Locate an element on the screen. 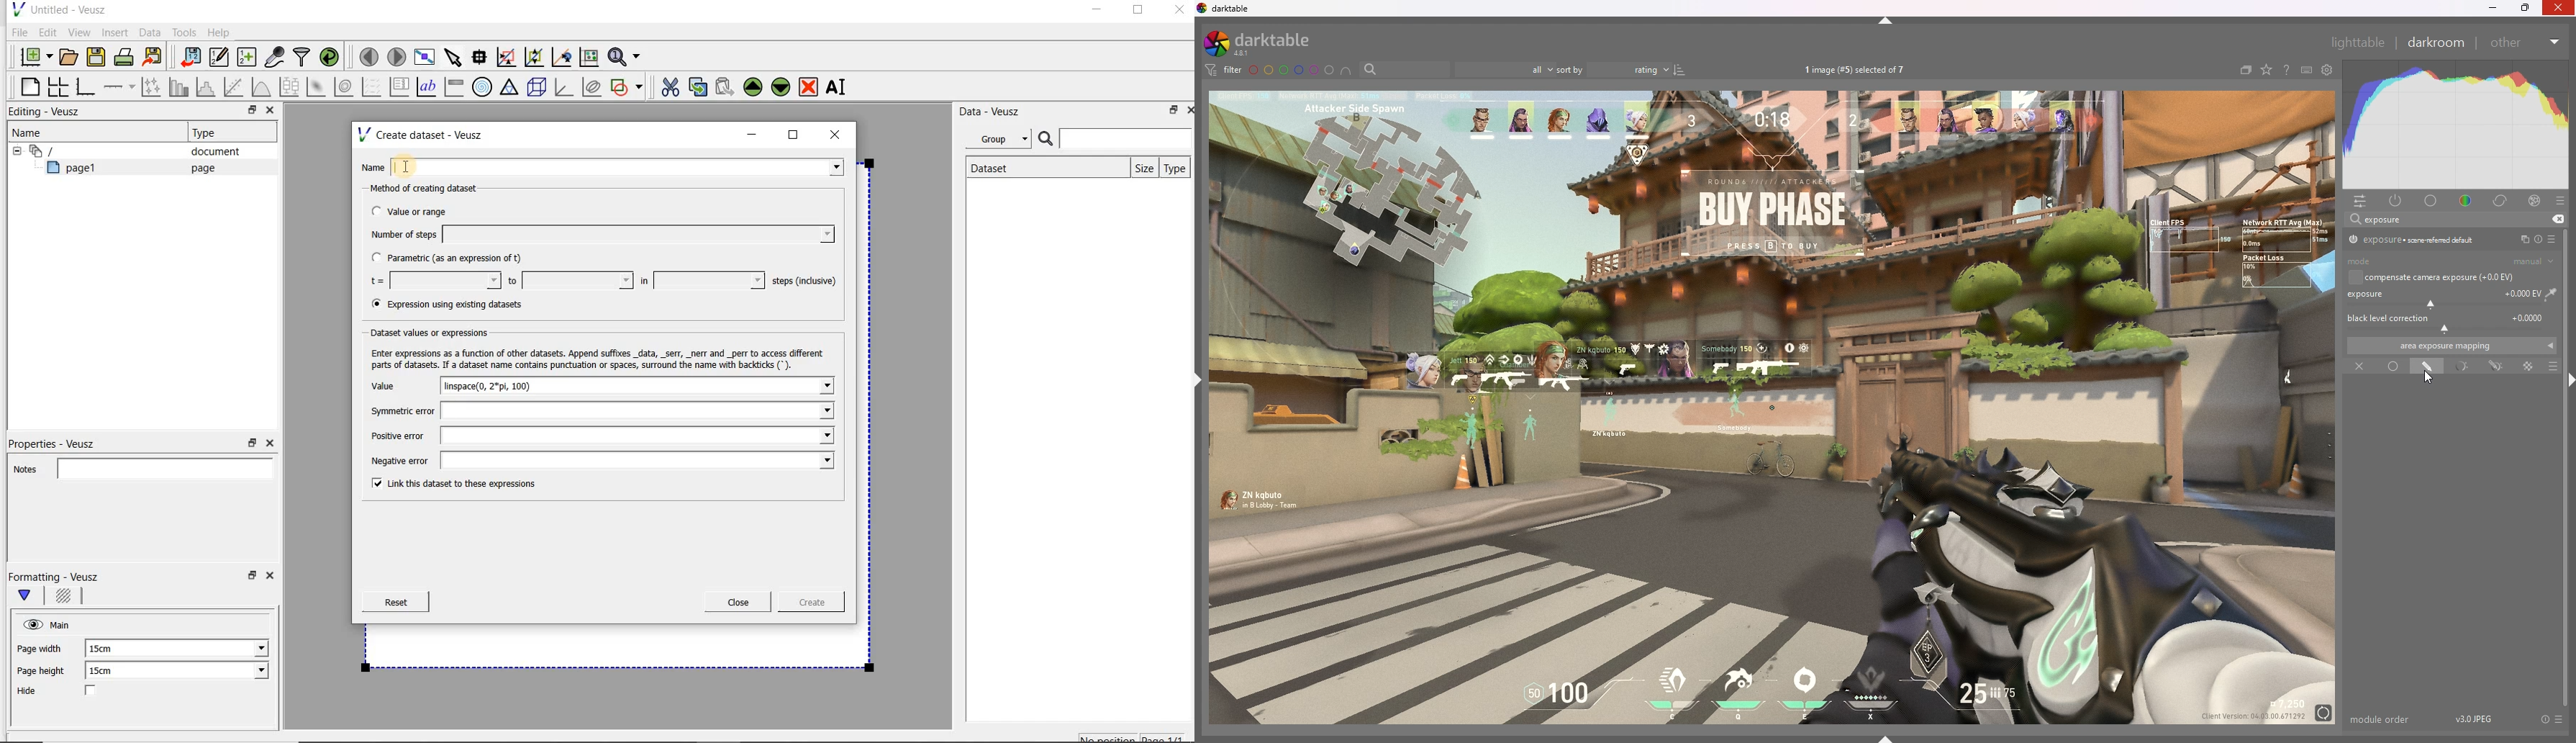  Data is located at coordinates (151, 32).